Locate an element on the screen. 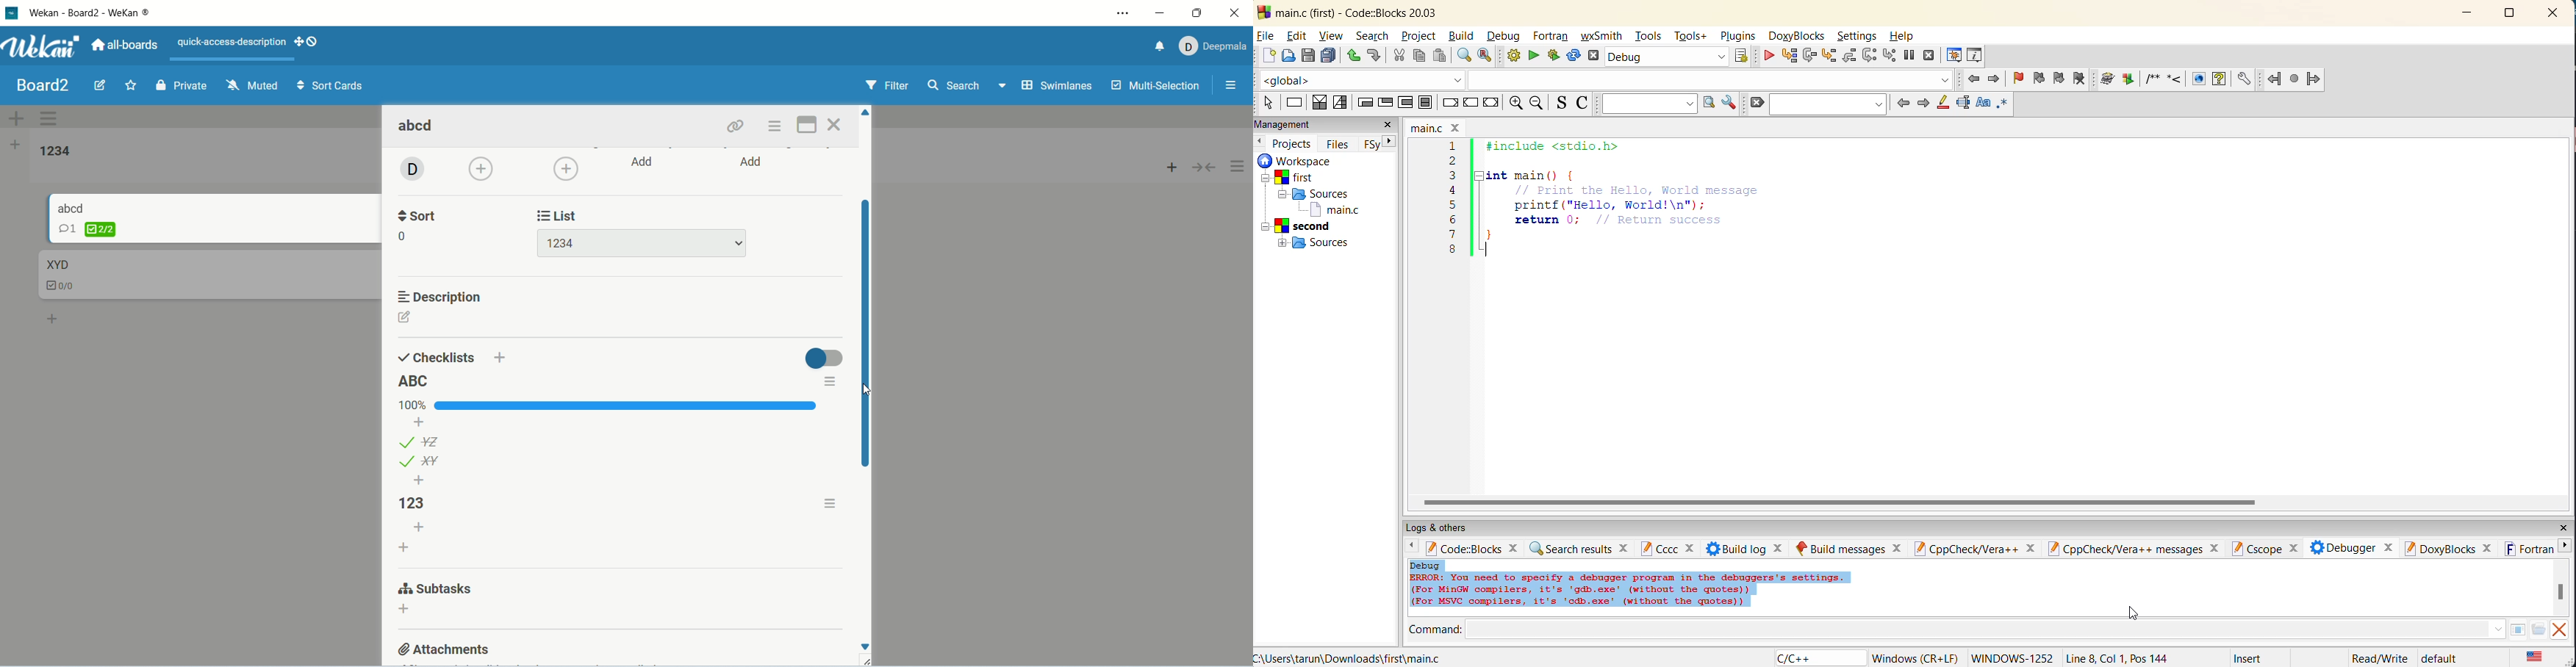  build is located at coordinates (1513, 56).